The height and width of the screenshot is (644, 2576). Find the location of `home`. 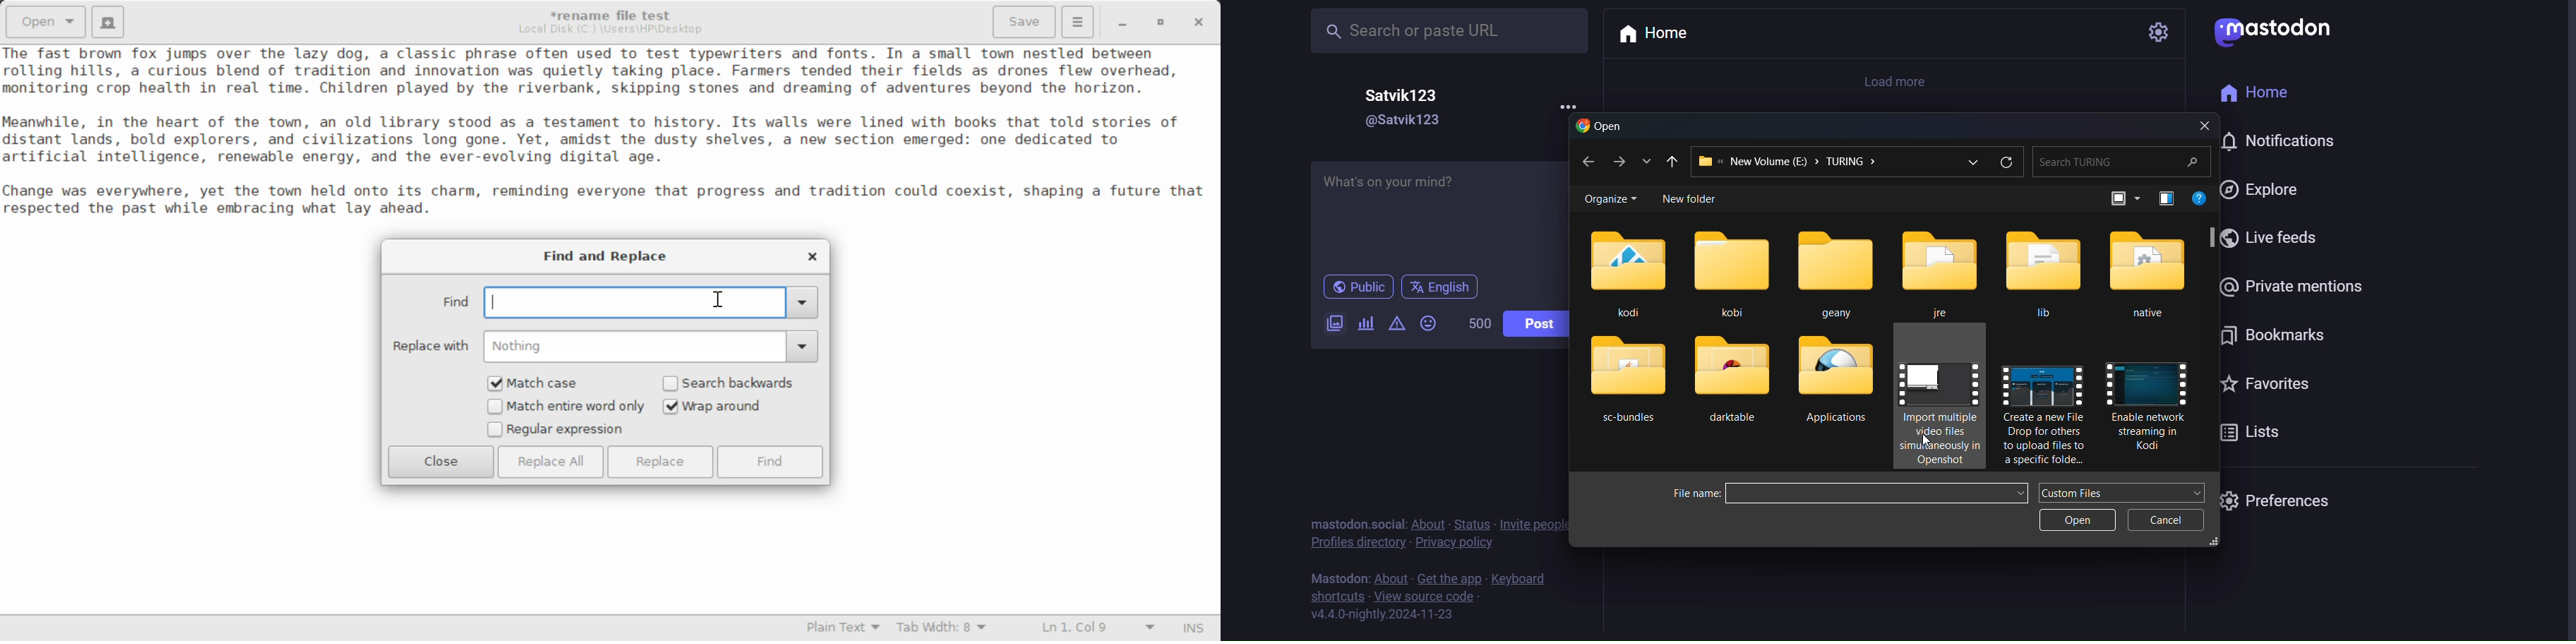

home is located at coordinates (2262, 93).